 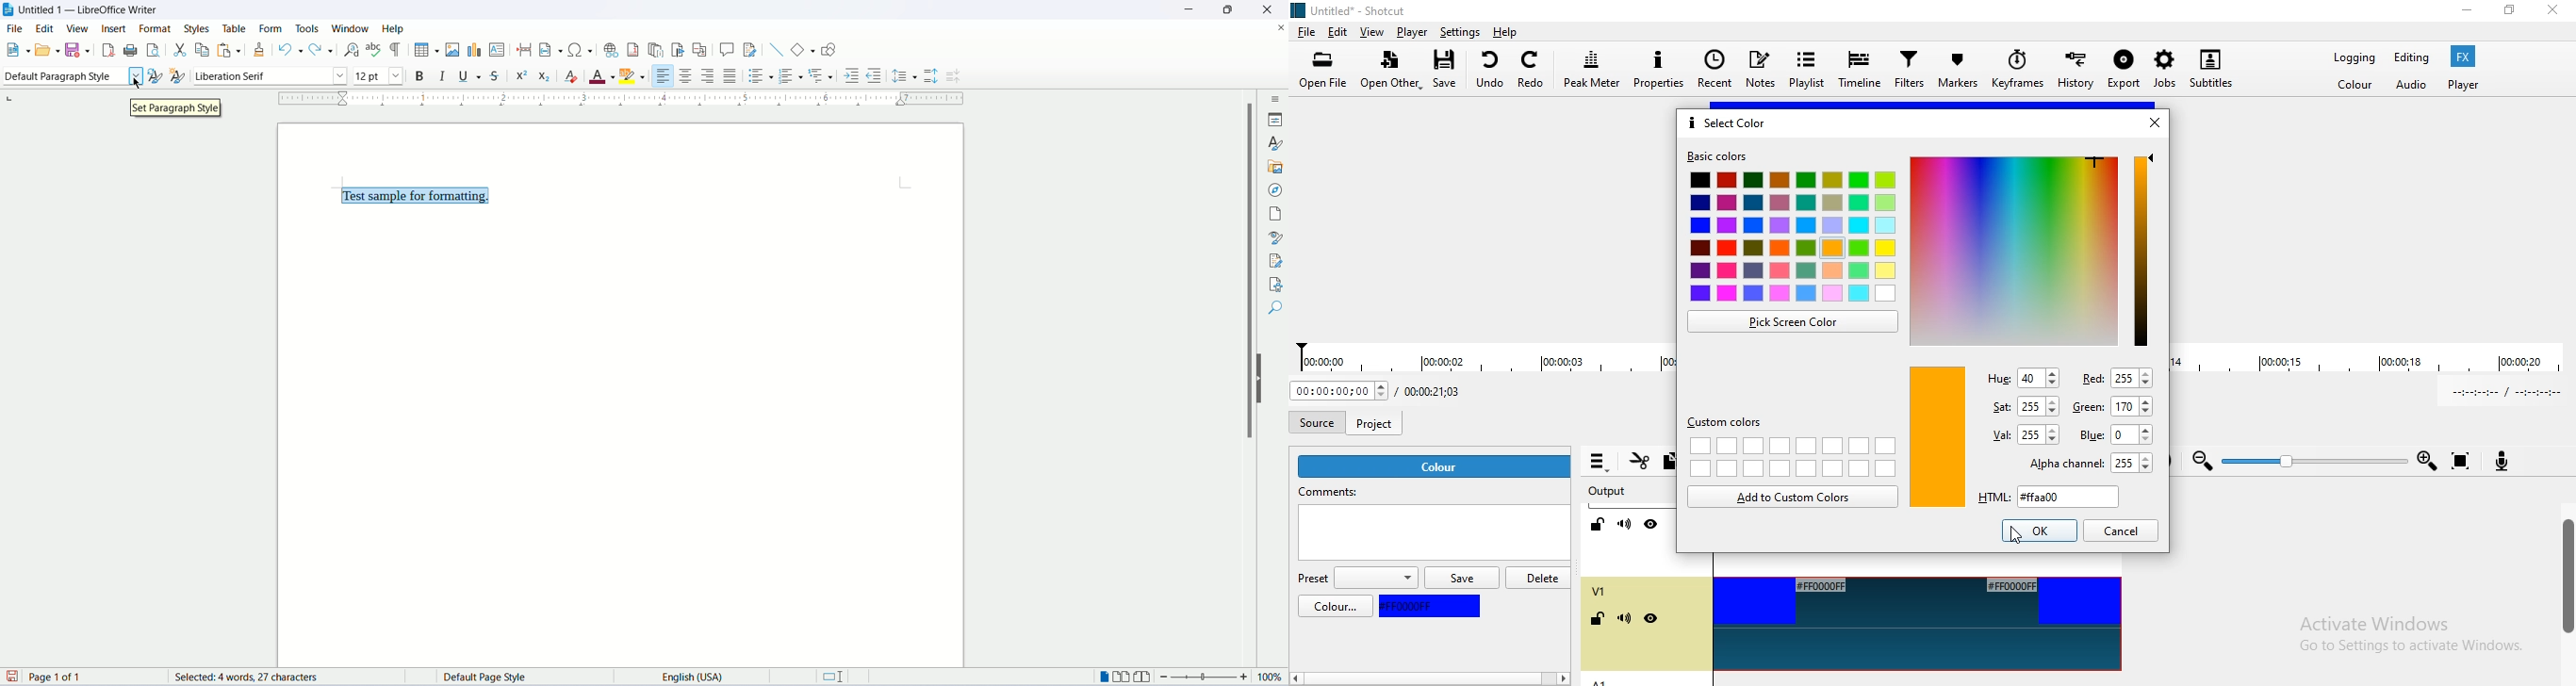 What do you see at coordinates (1281, 26) in the screenshot?
I see `close` at bounding box center [1281, 26].